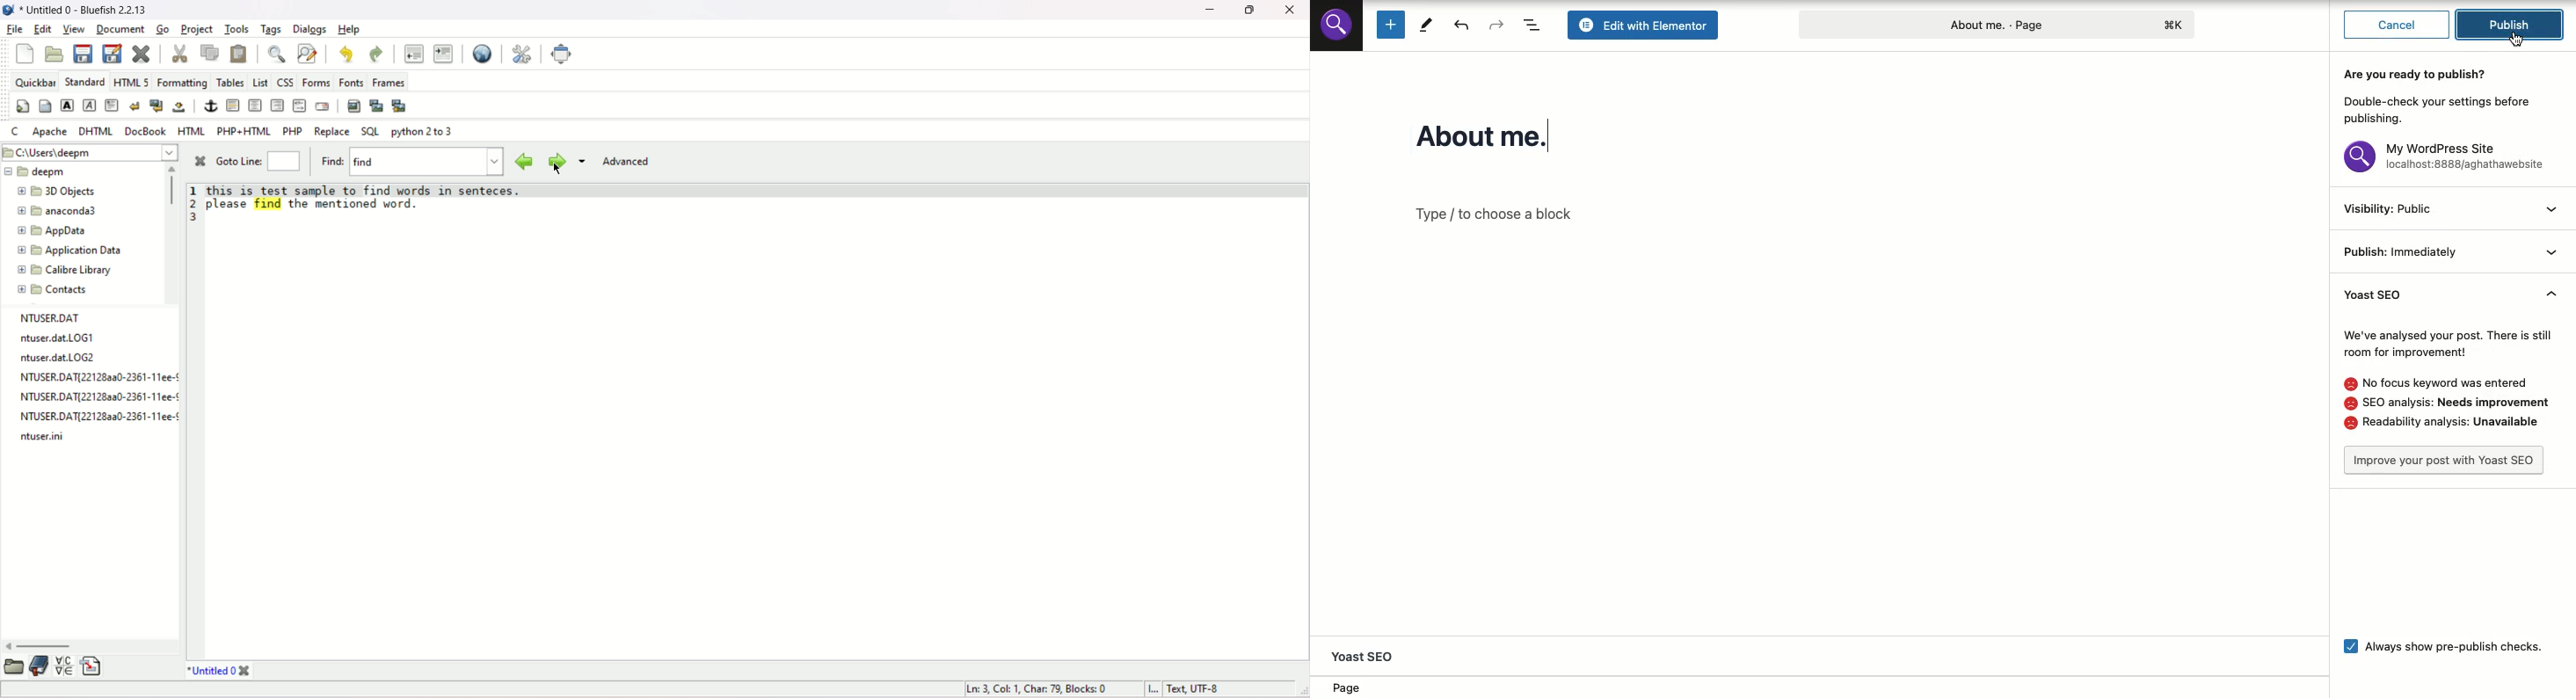 This screenshot has width=2576, height=700. Describe the element at coordinates (119, 29) in the screenshot. I see `document` at that location.